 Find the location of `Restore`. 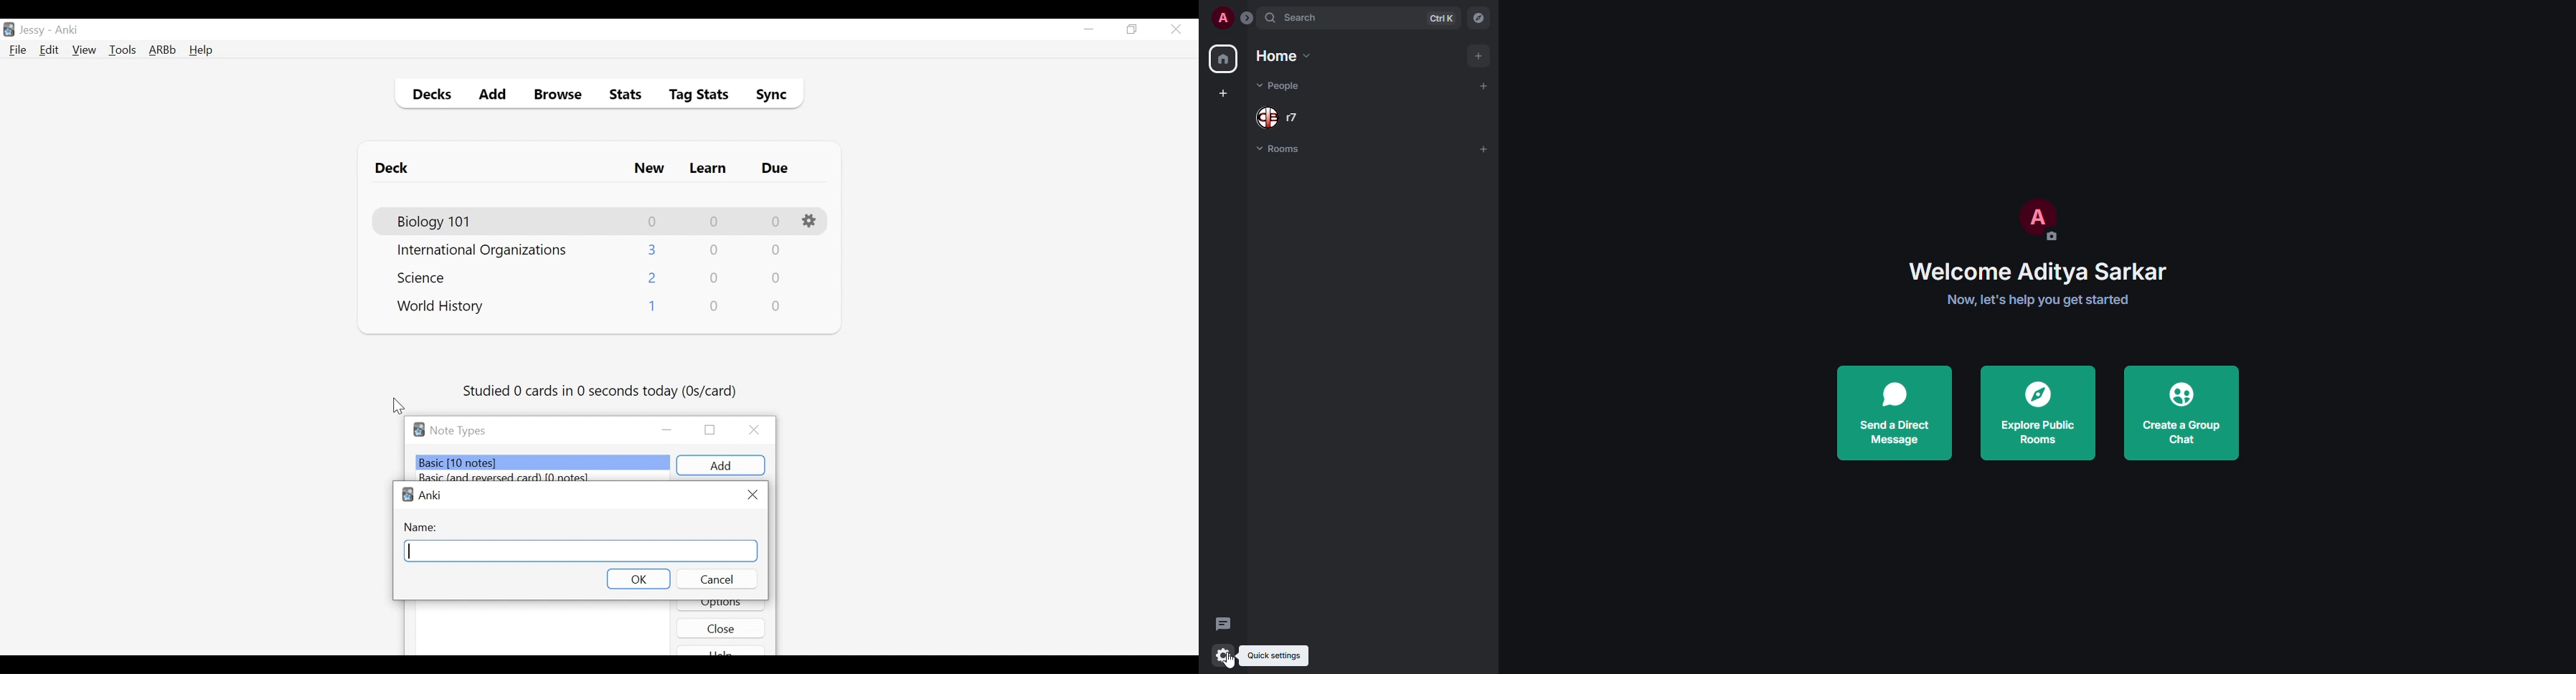

Restore is located at coordinates (710, 429).